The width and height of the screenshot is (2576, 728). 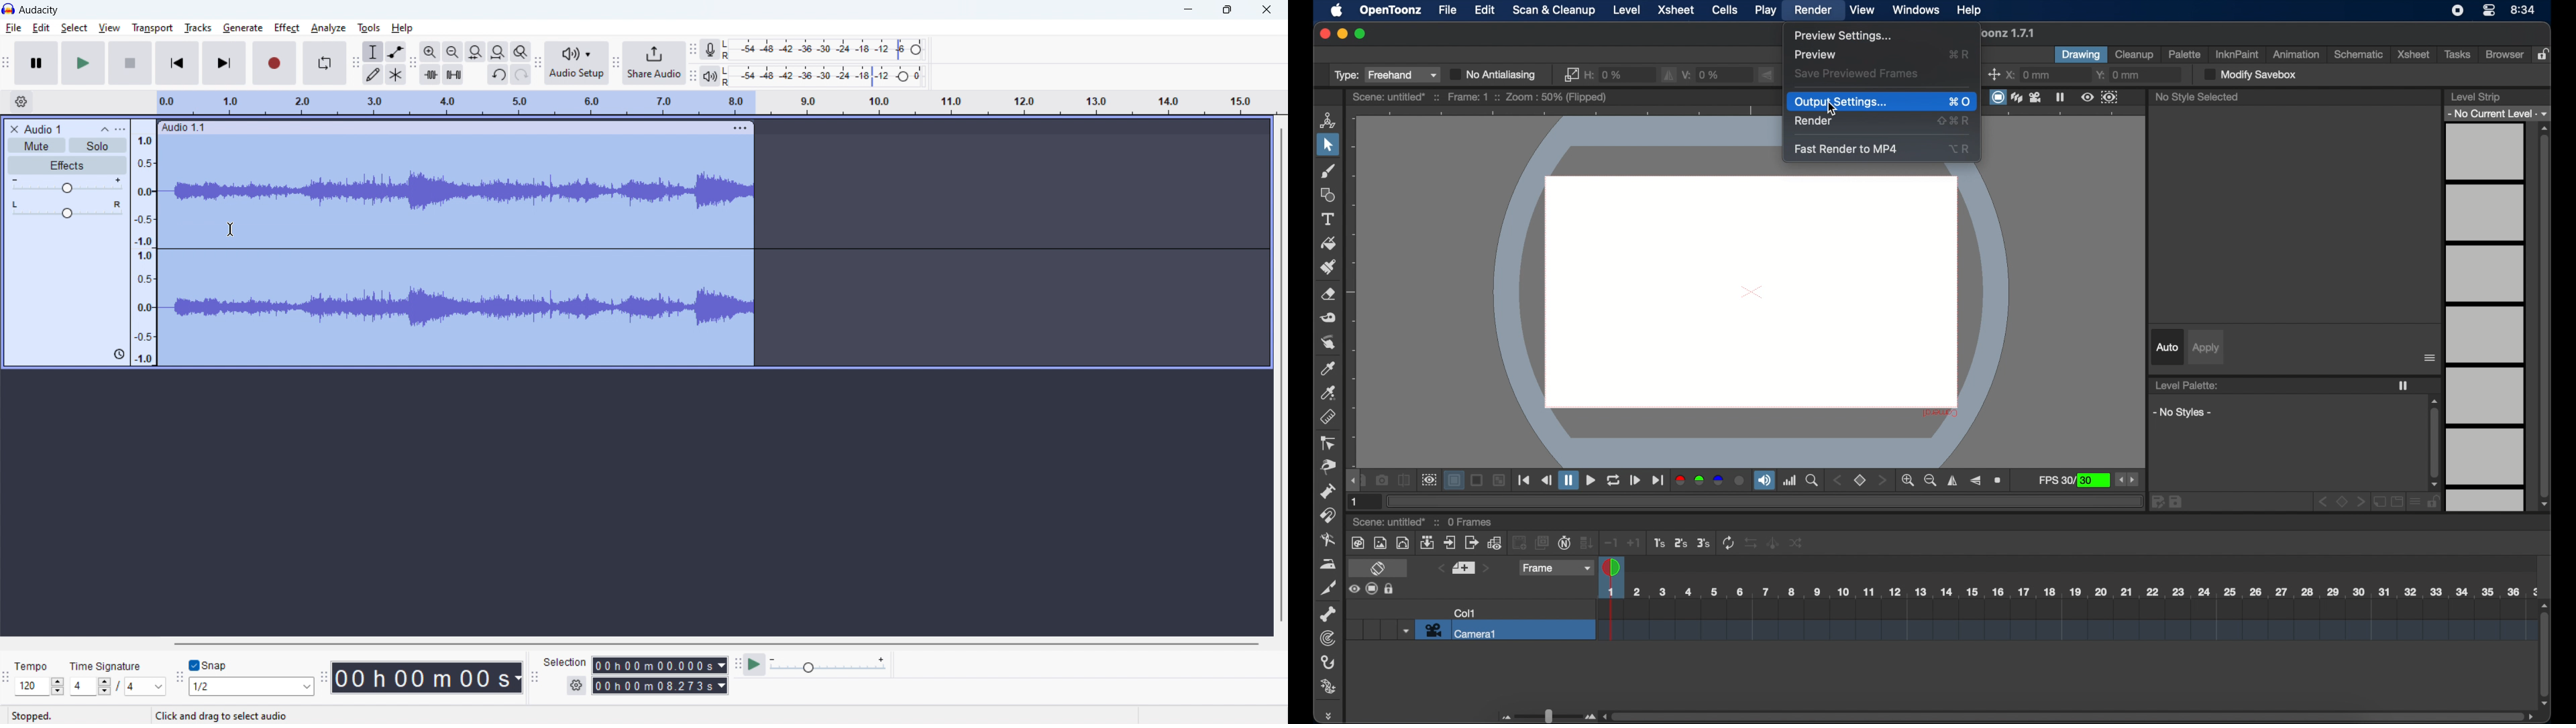 I want to click on , so click(x=2157, y=502).